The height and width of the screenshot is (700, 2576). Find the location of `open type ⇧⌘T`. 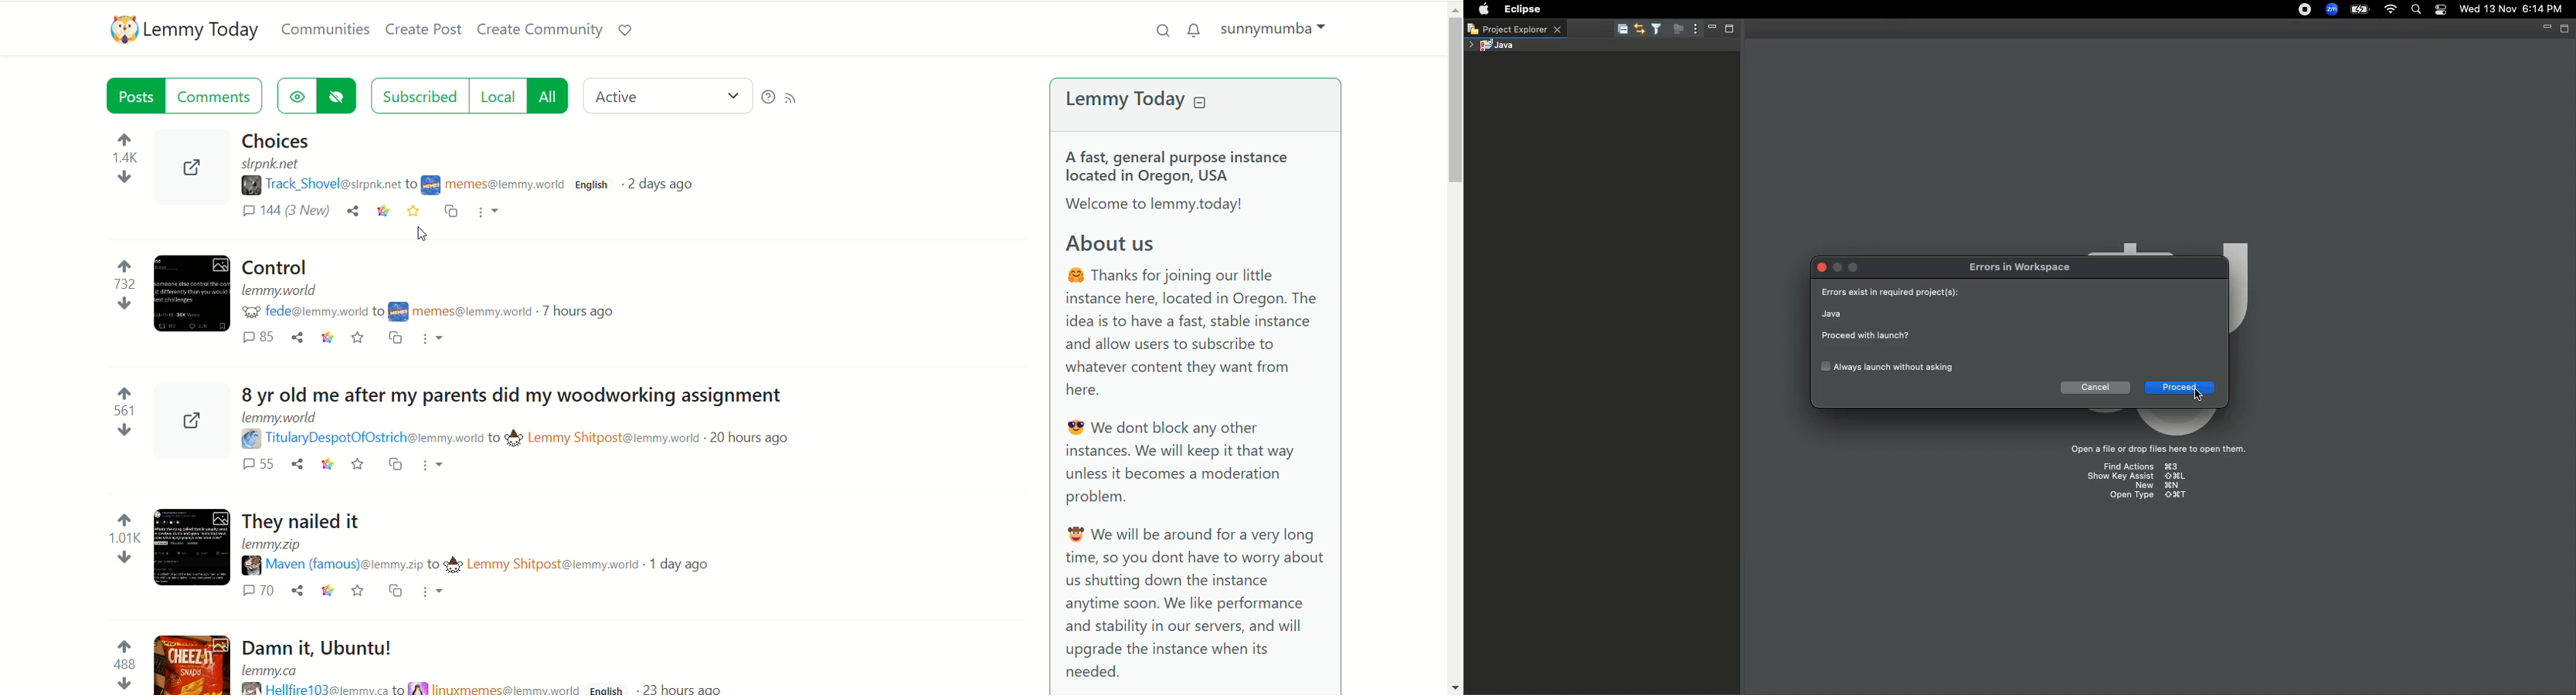

open type ⇧⌘T is located at coordinates (2145, 495).